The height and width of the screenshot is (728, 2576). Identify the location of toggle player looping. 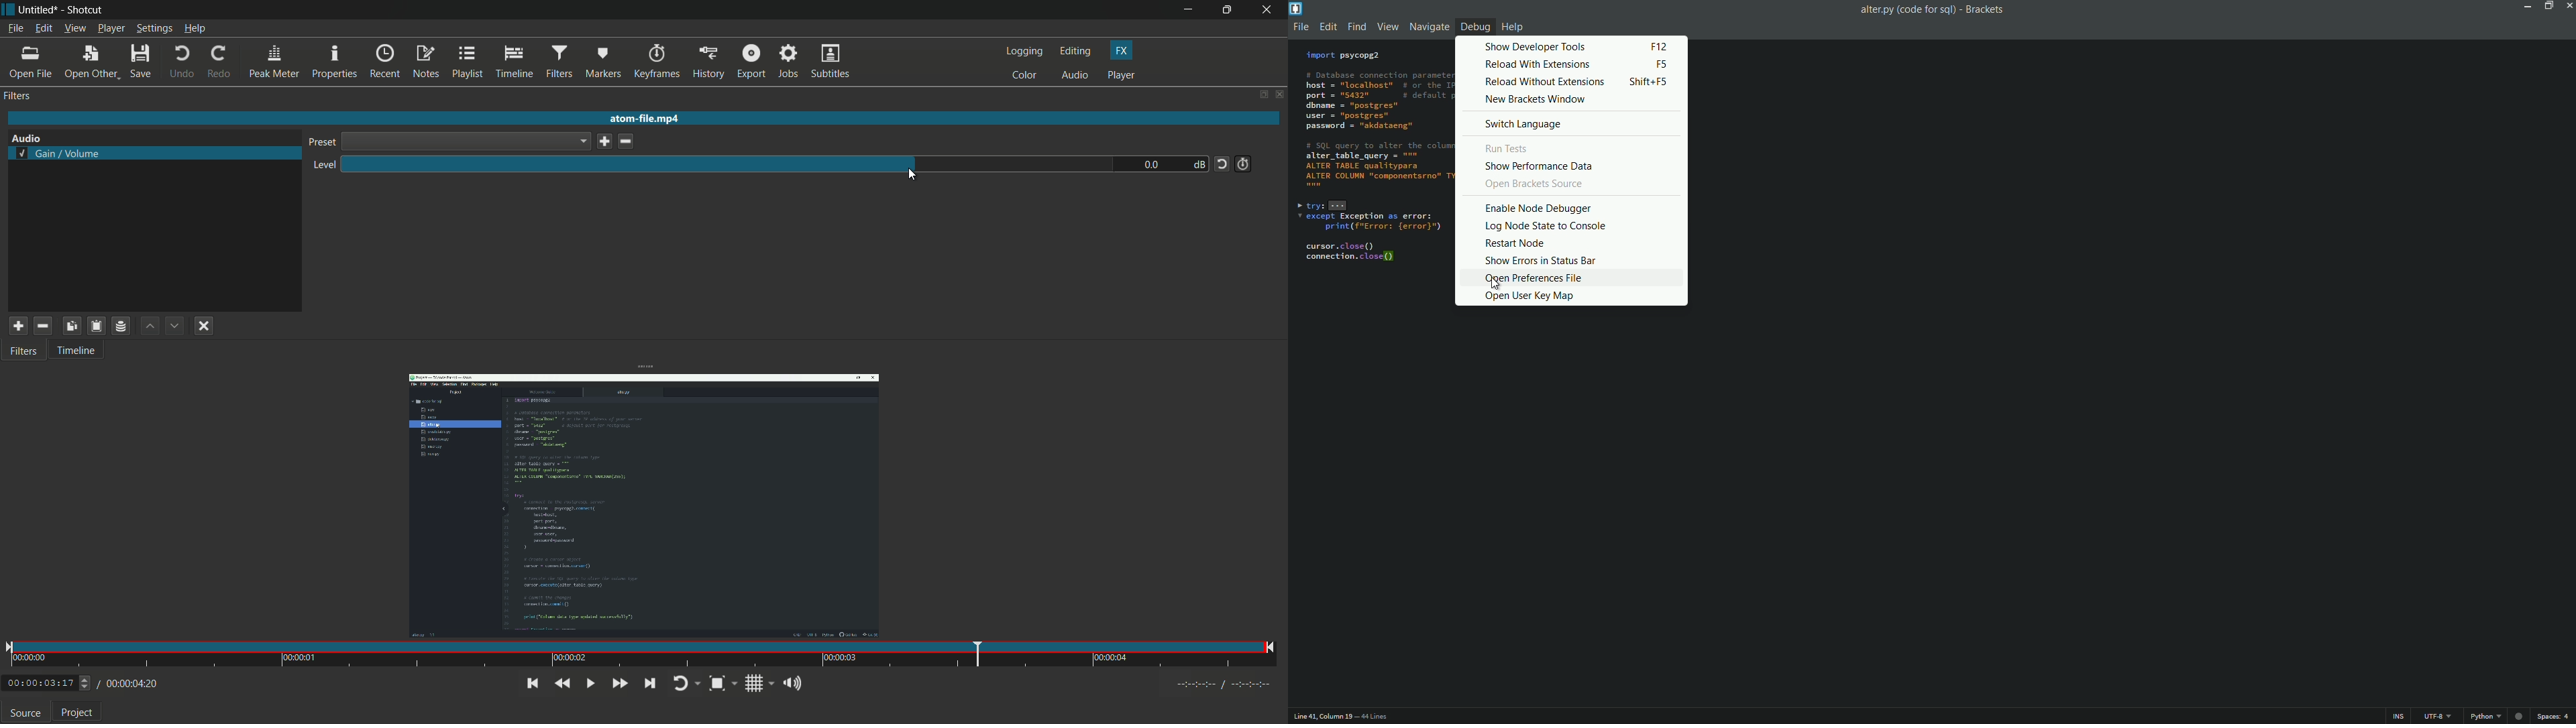
(686, 684).